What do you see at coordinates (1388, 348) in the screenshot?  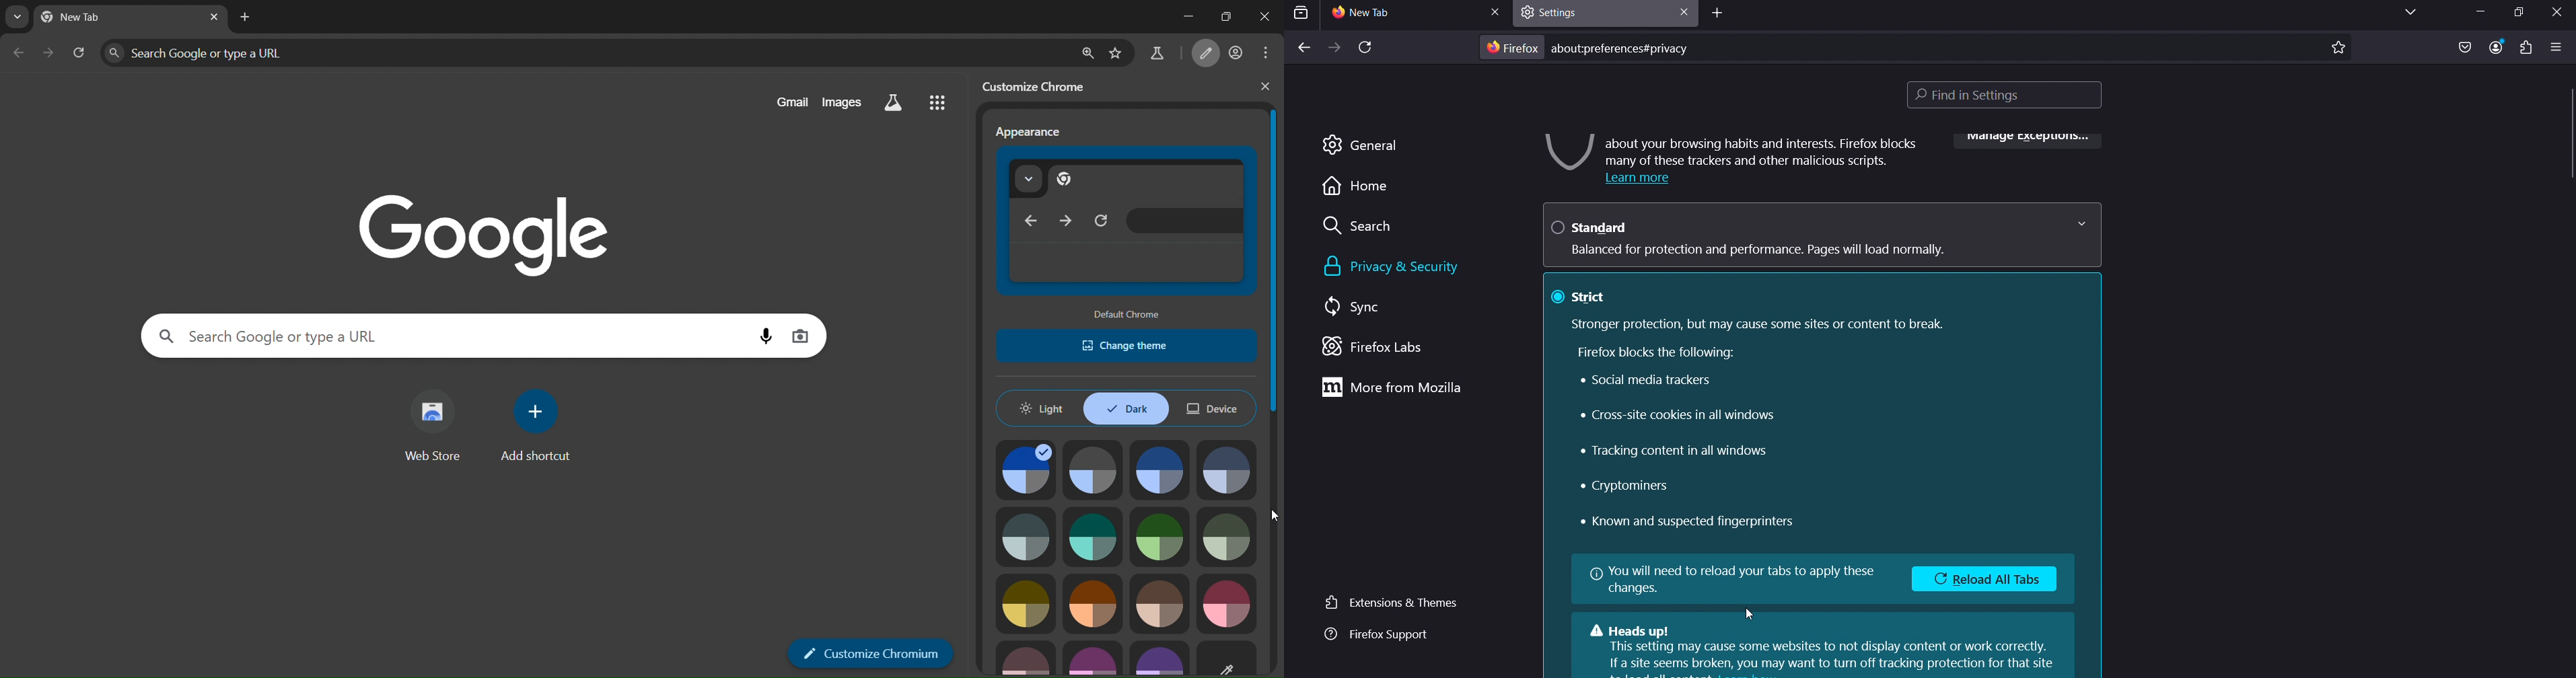 I see `firefox labs` at bounding box center [1388, 348].